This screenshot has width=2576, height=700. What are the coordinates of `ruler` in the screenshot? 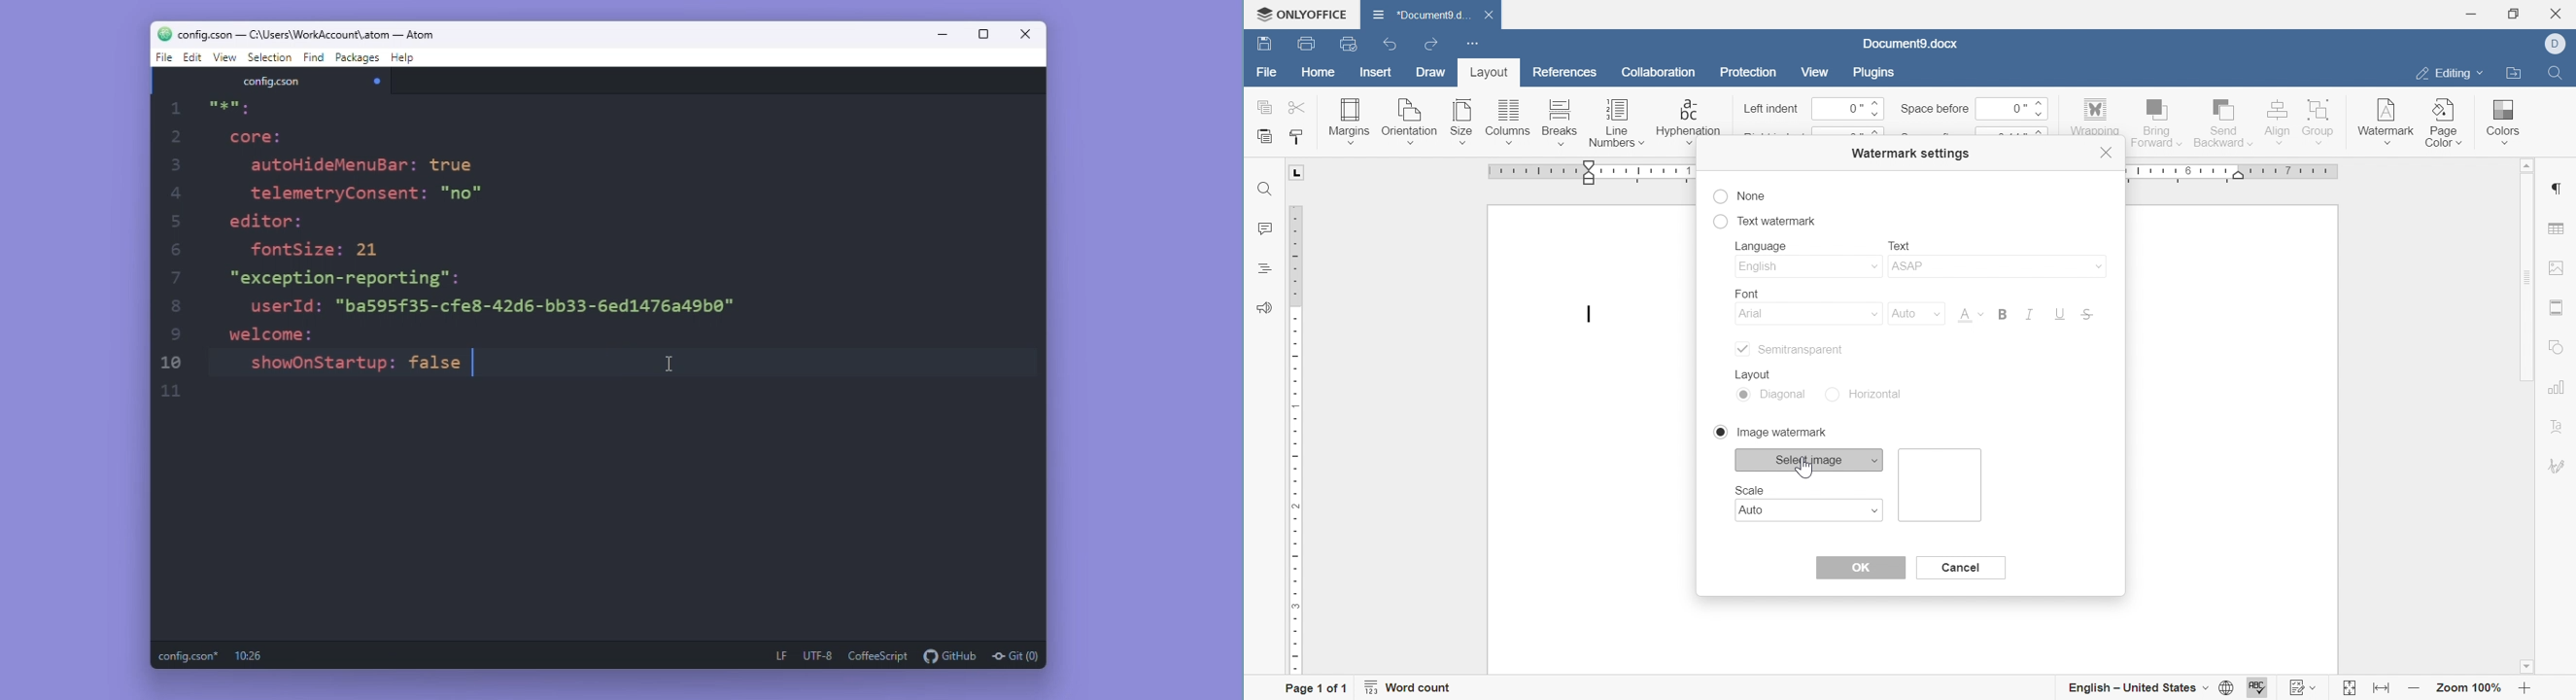 It's located at (1296, 440).